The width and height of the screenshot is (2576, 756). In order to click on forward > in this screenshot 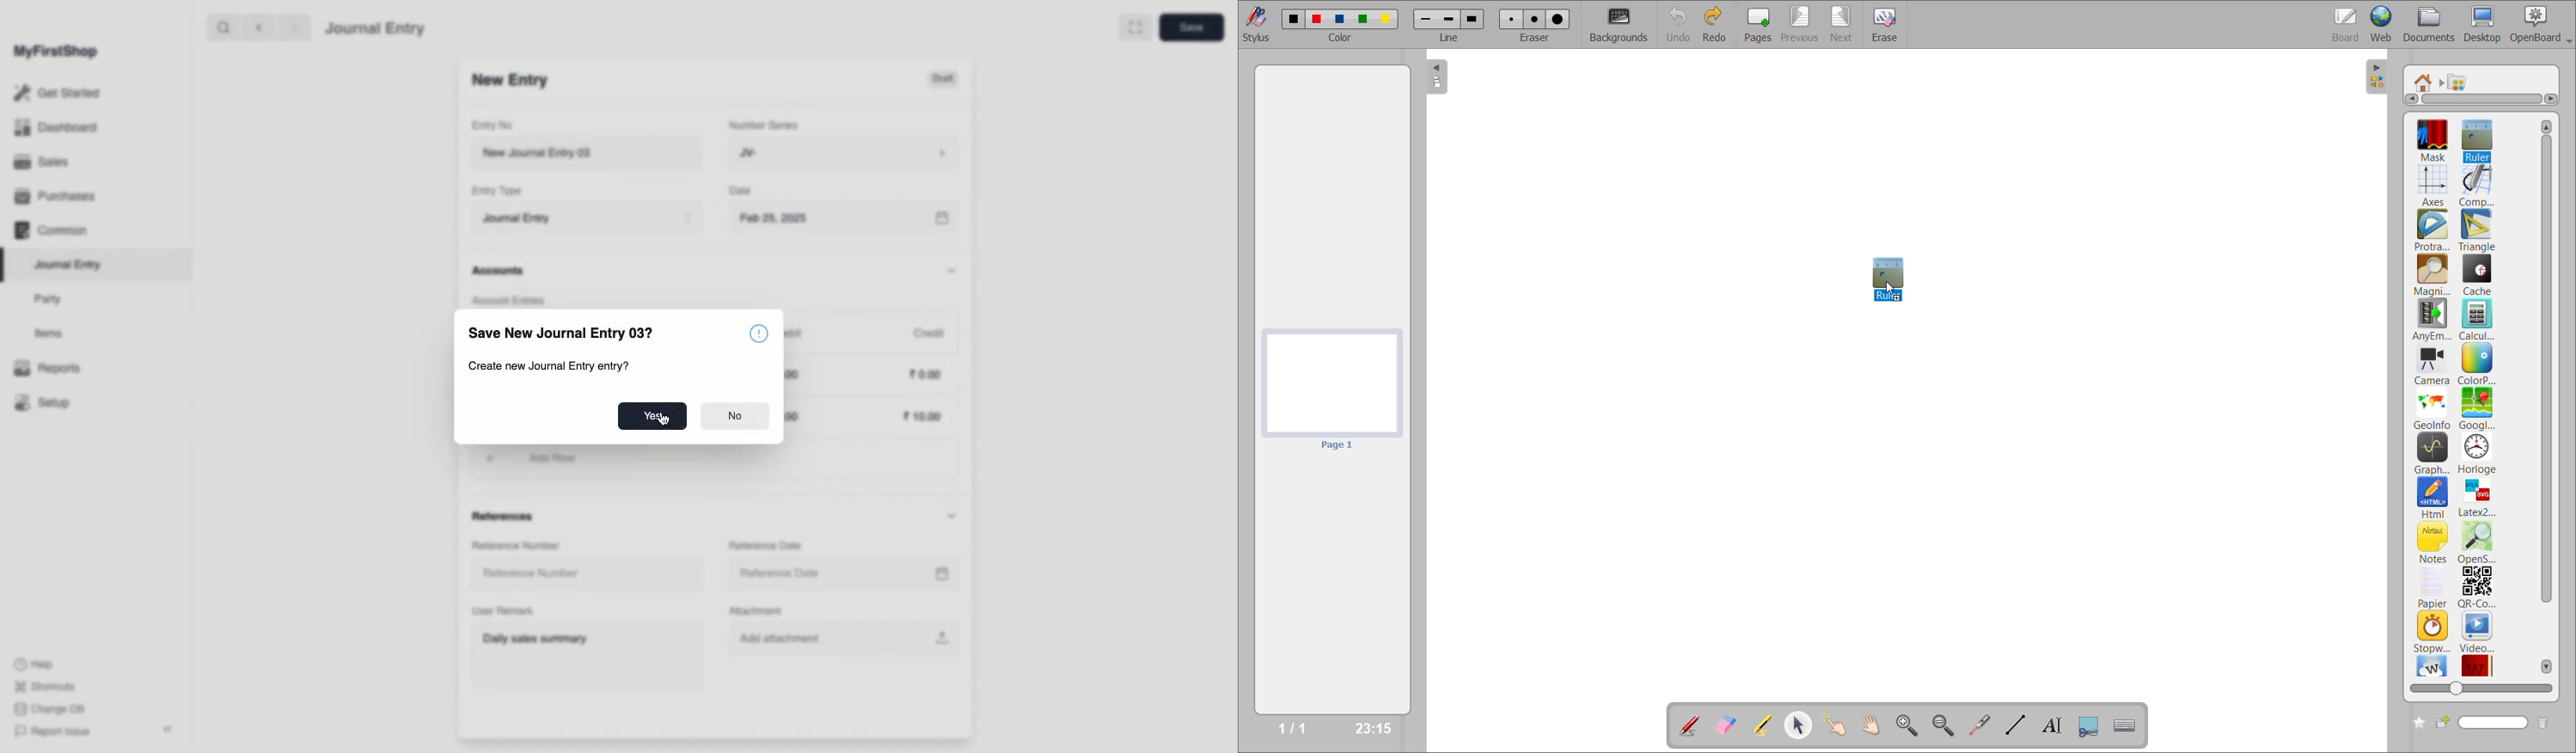, I will do `click(290, 27)`.